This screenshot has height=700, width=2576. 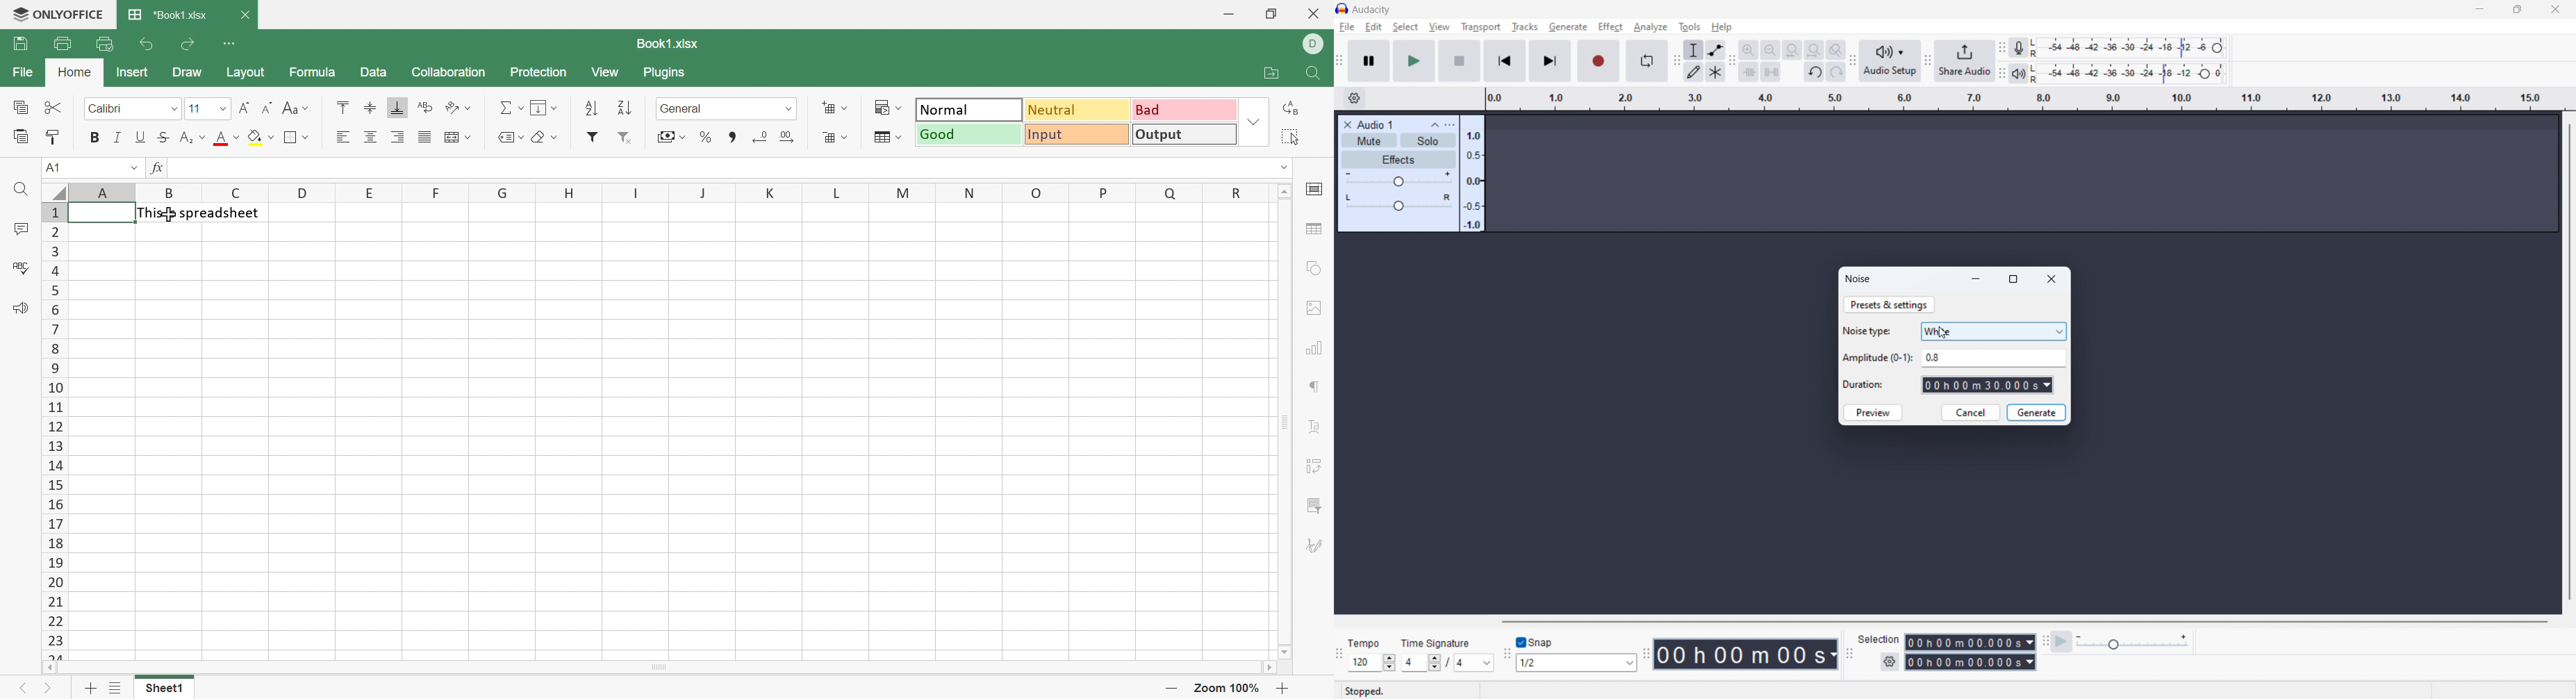 I want to click on help, so click(x=1721, y=27).